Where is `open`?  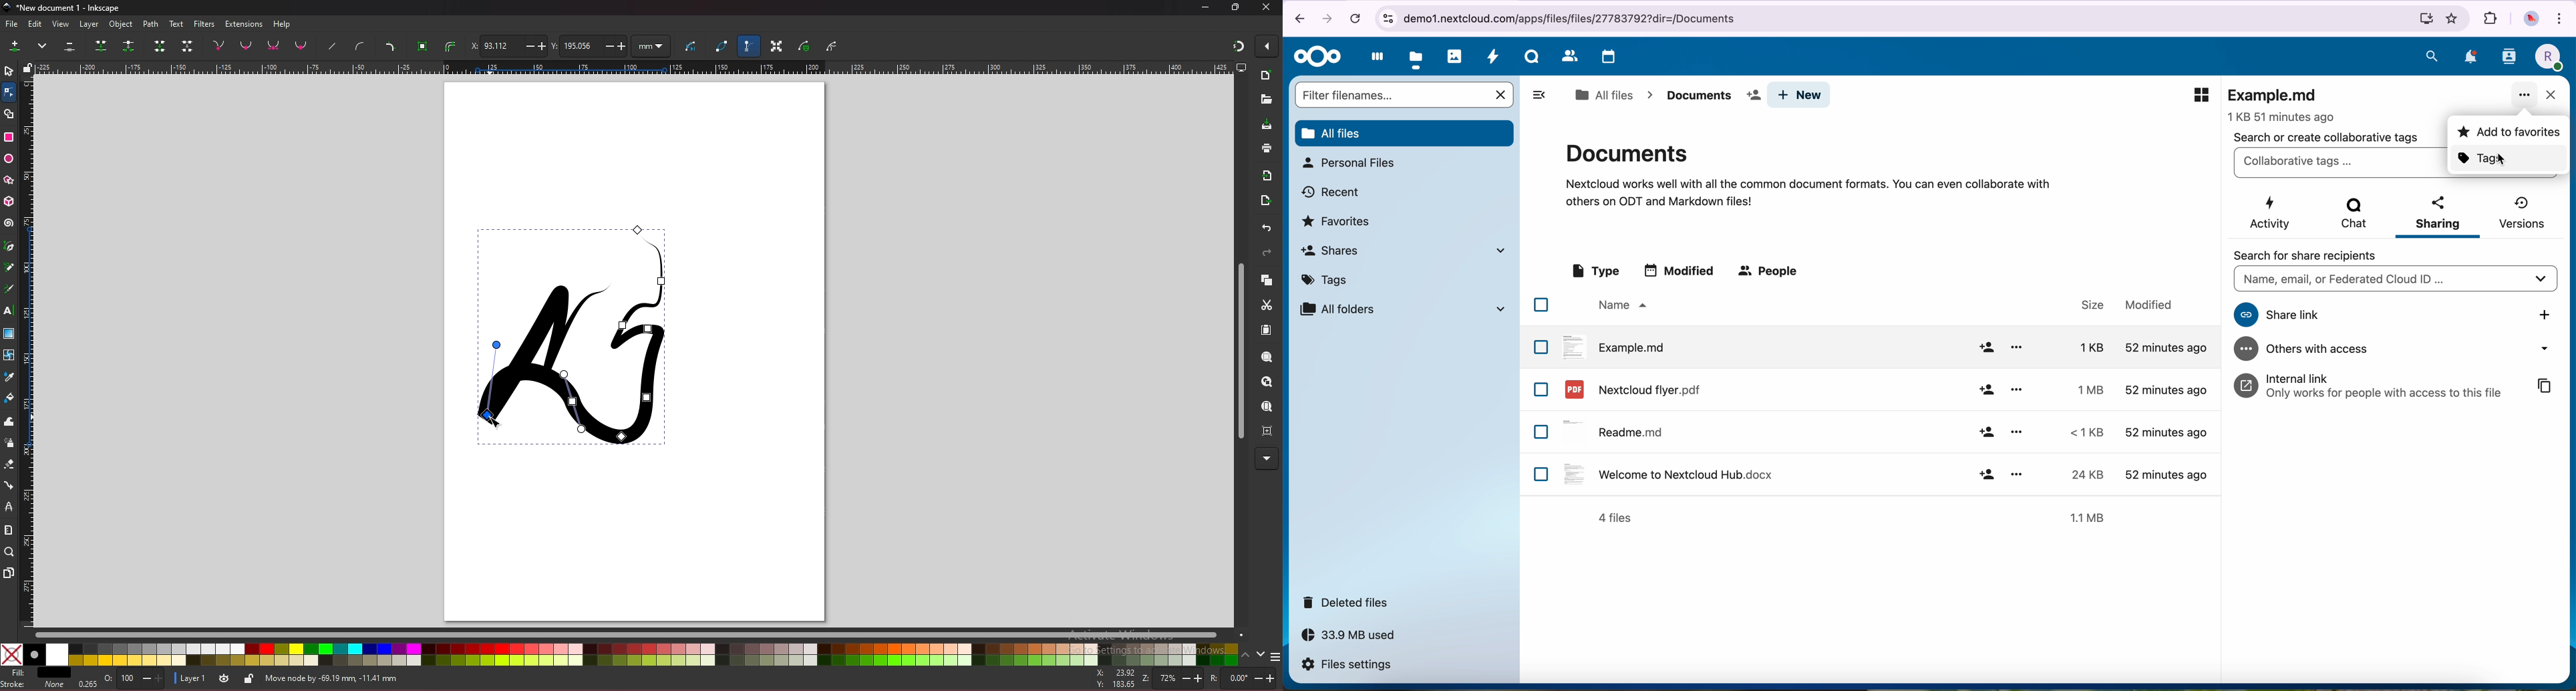 open is located at coordinates (1266, 100).